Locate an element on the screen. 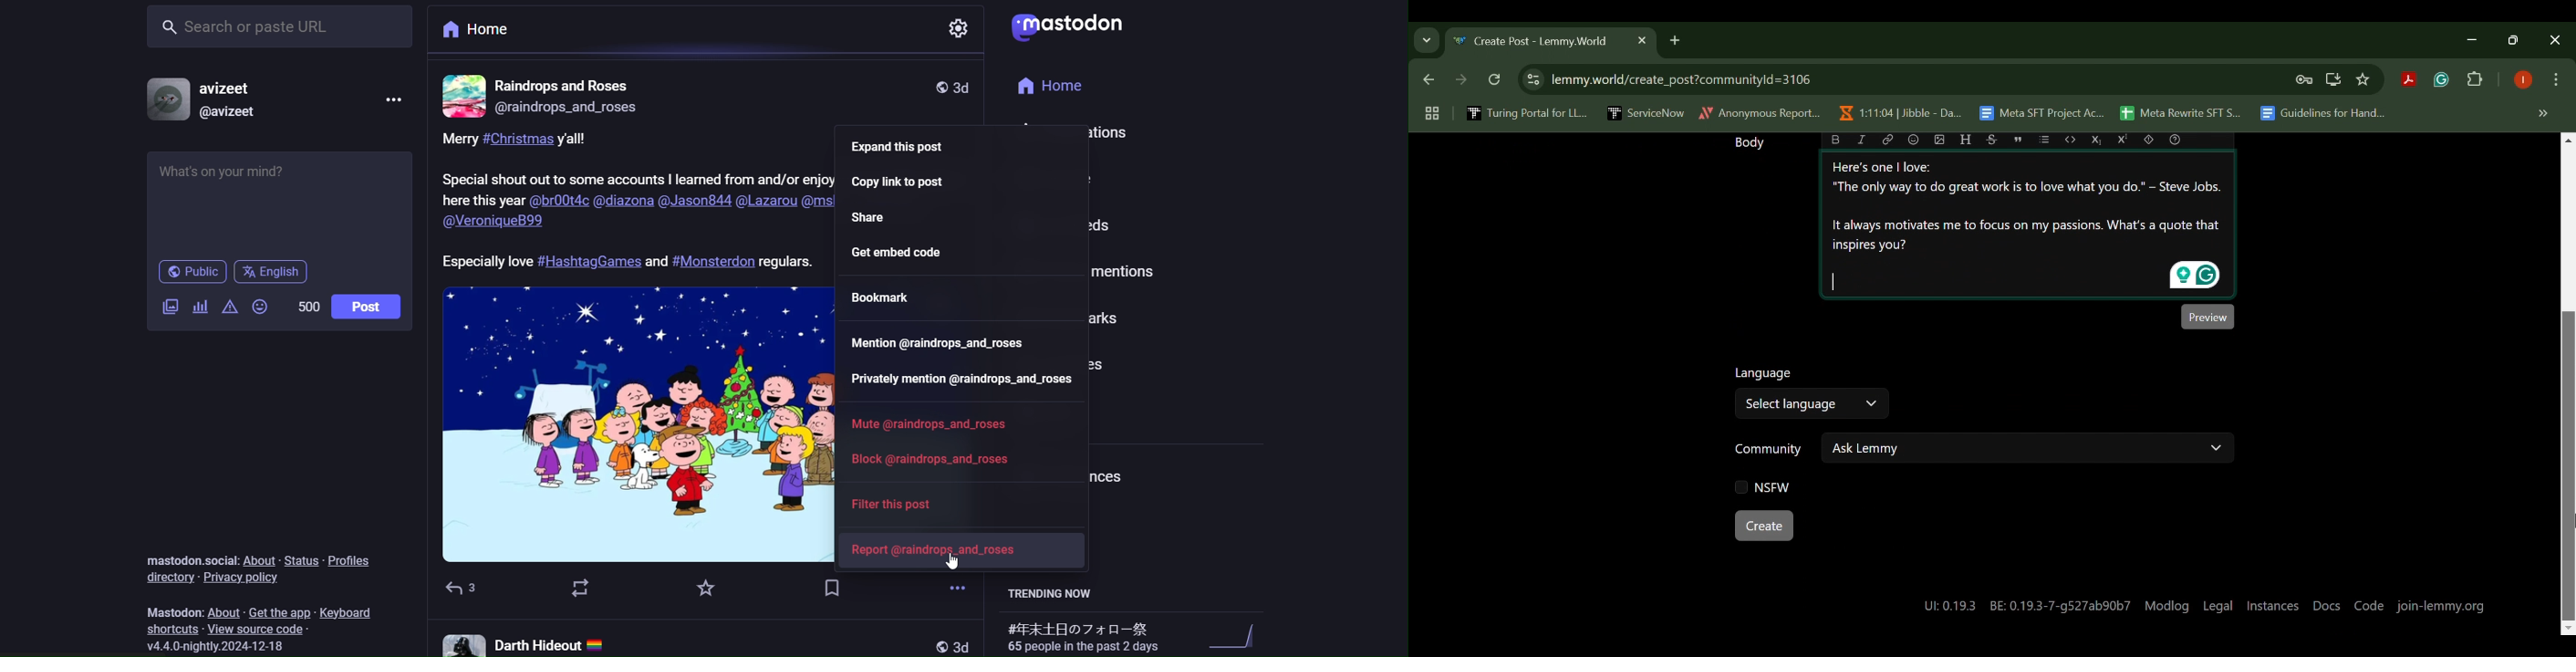  content warning is located at coordinates (229, 307).